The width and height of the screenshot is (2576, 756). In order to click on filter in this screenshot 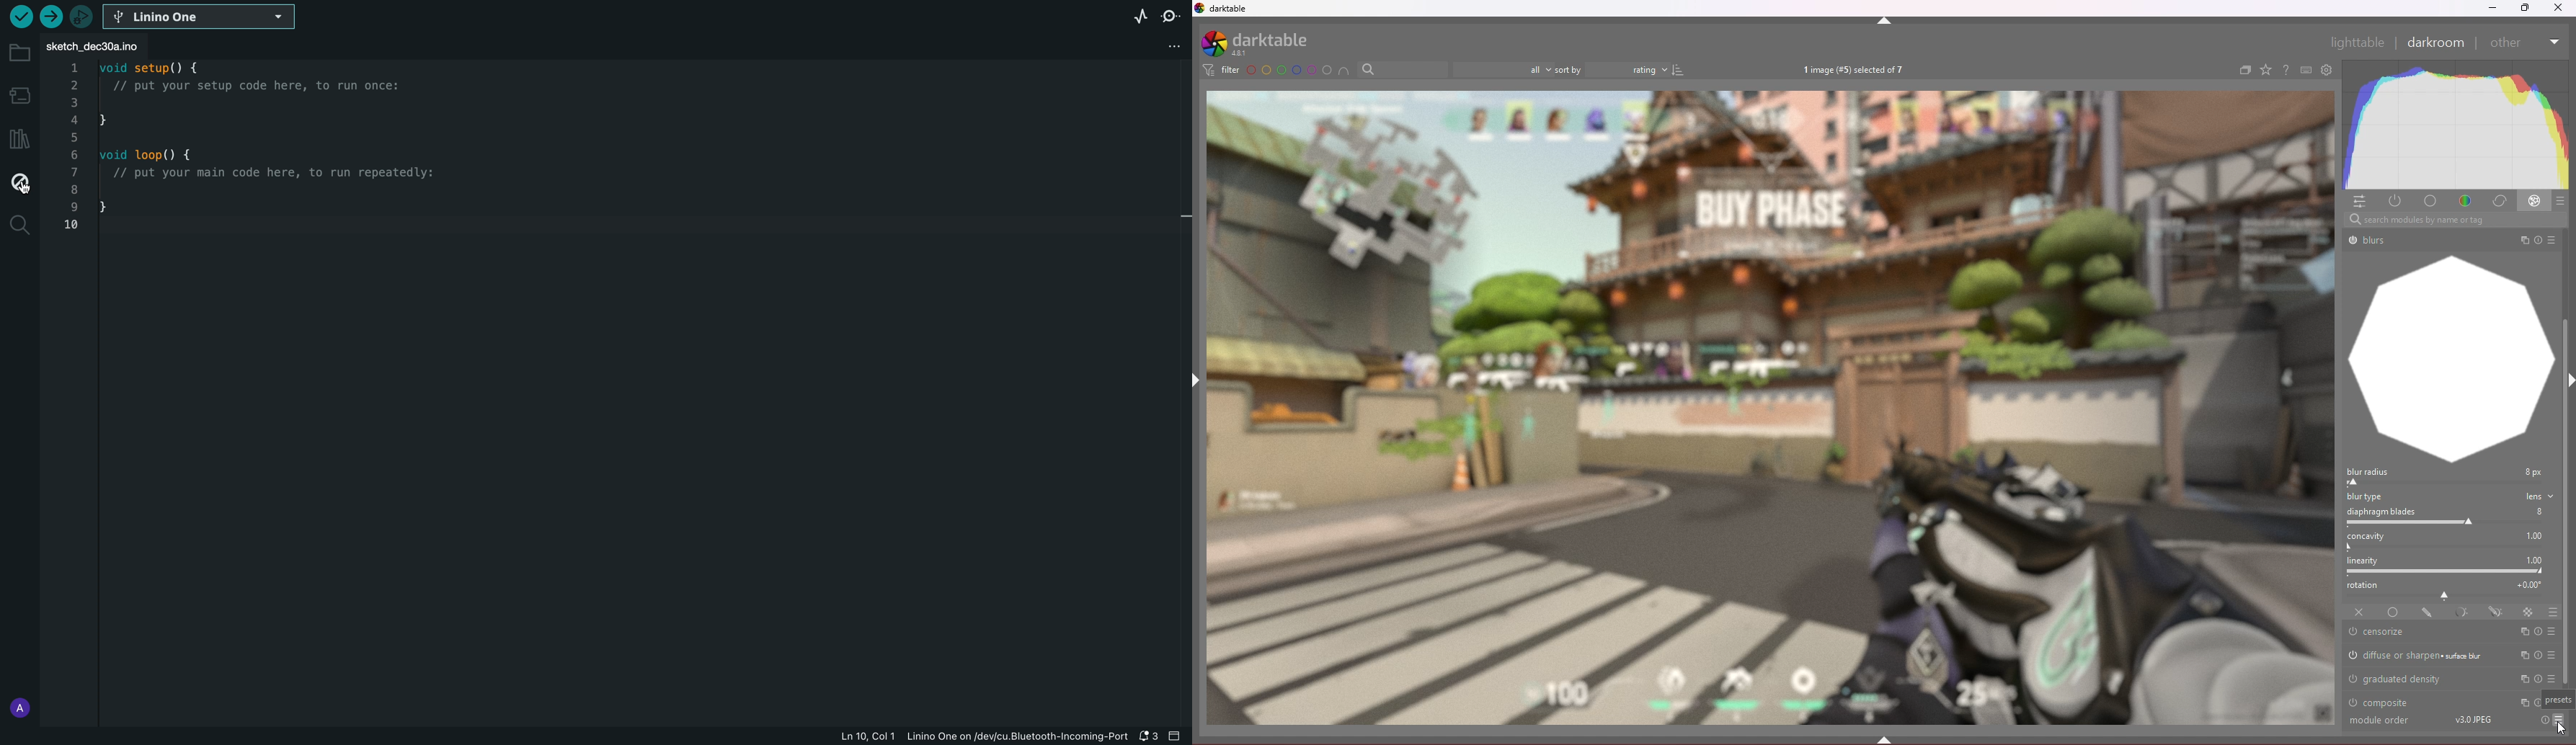, I will do `click(1222, 69)`.